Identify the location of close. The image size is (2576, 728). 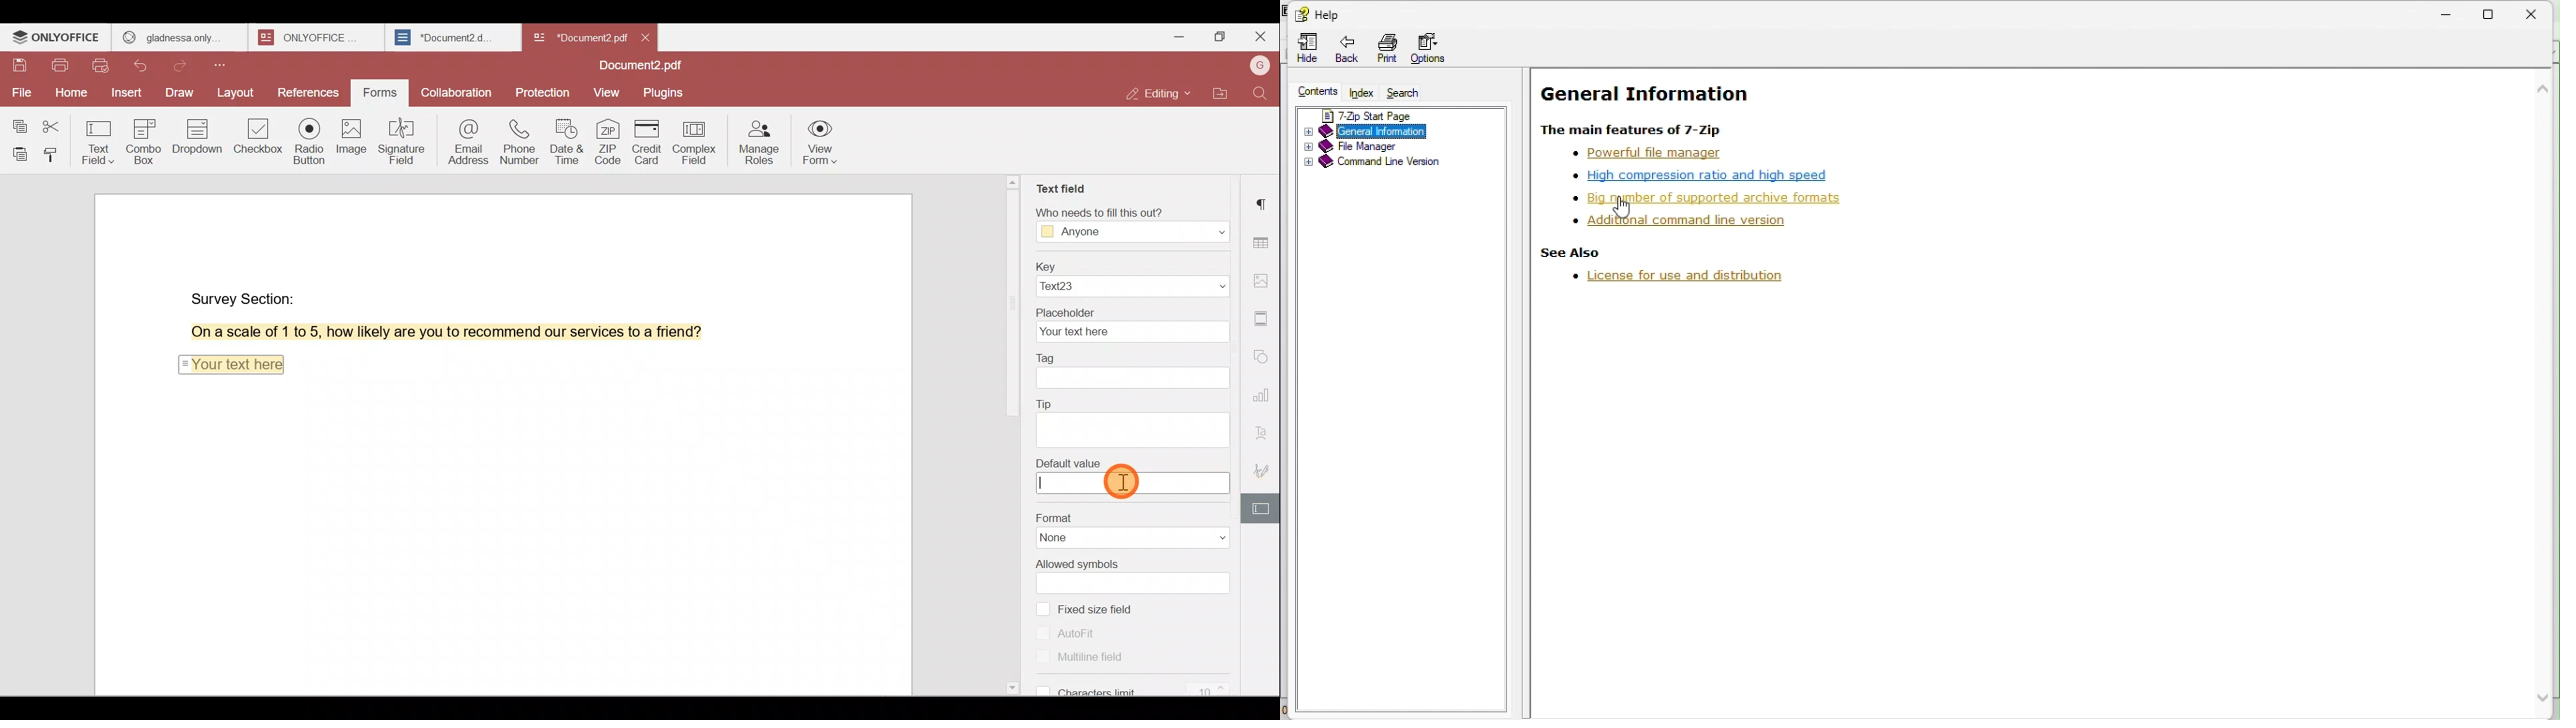
(2542, 11).